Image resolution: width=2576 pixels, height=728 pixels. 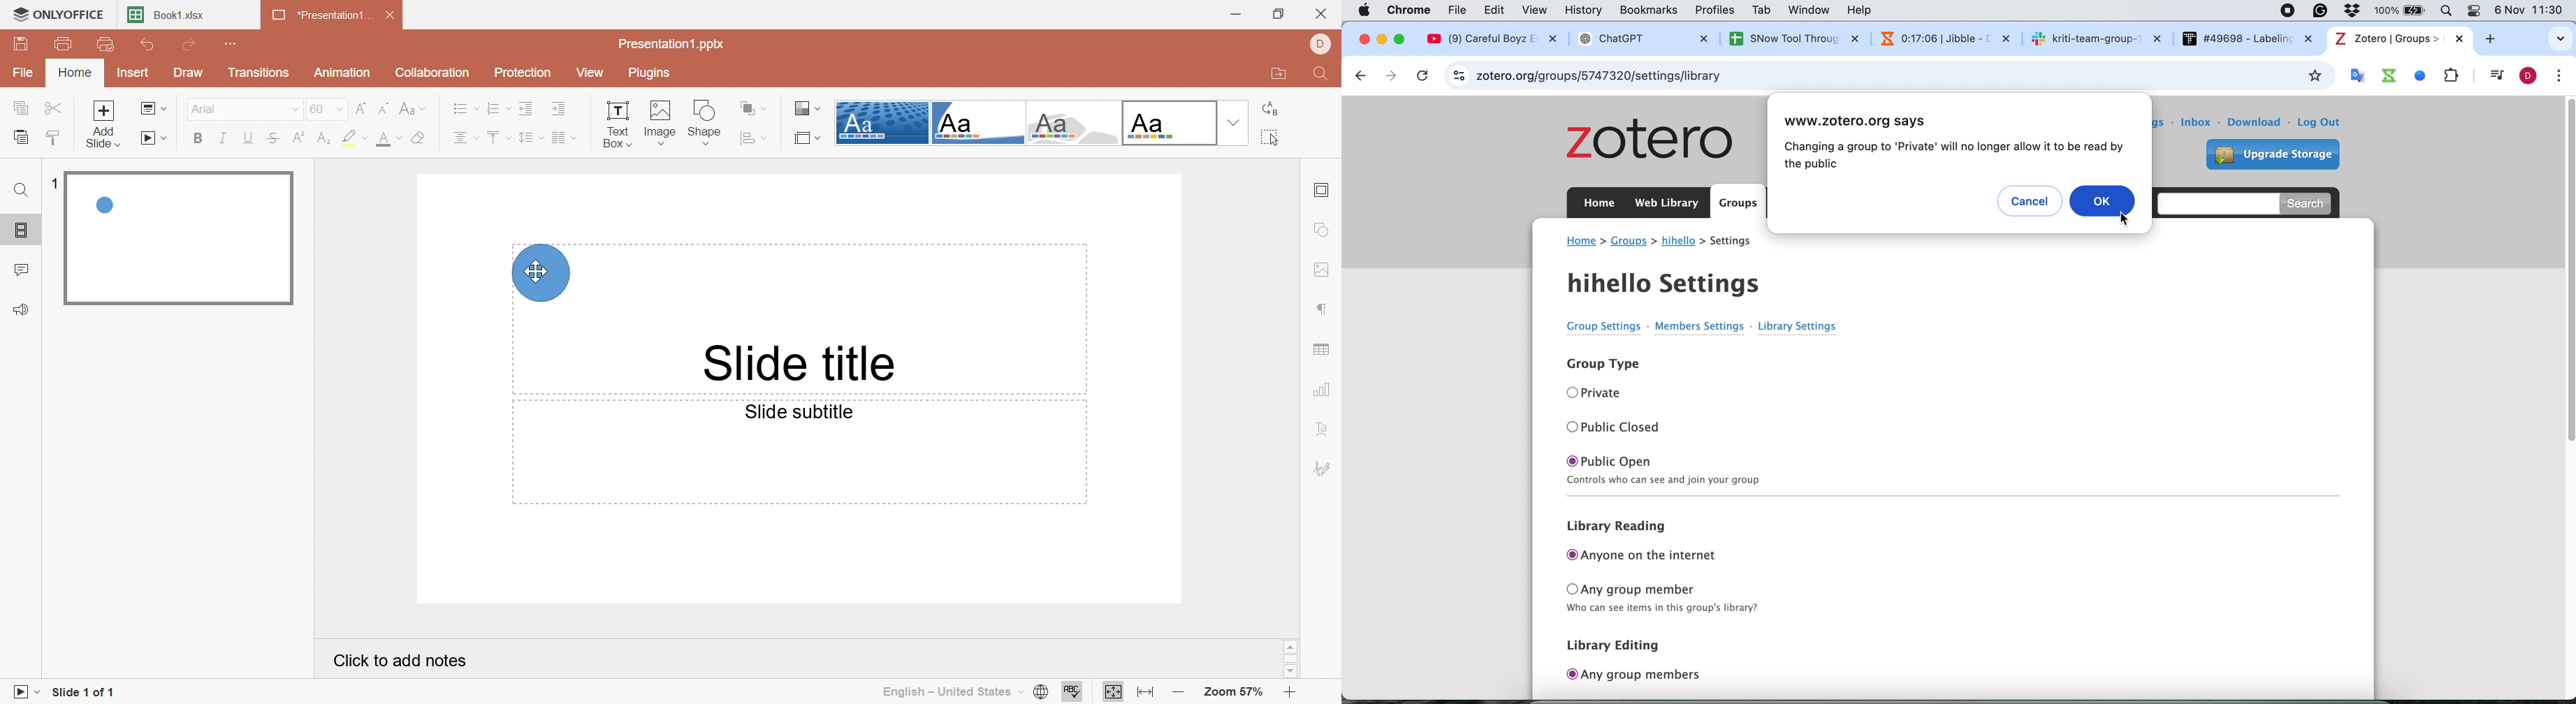 I want to click on Collaboration, so click(x=432, y=71).